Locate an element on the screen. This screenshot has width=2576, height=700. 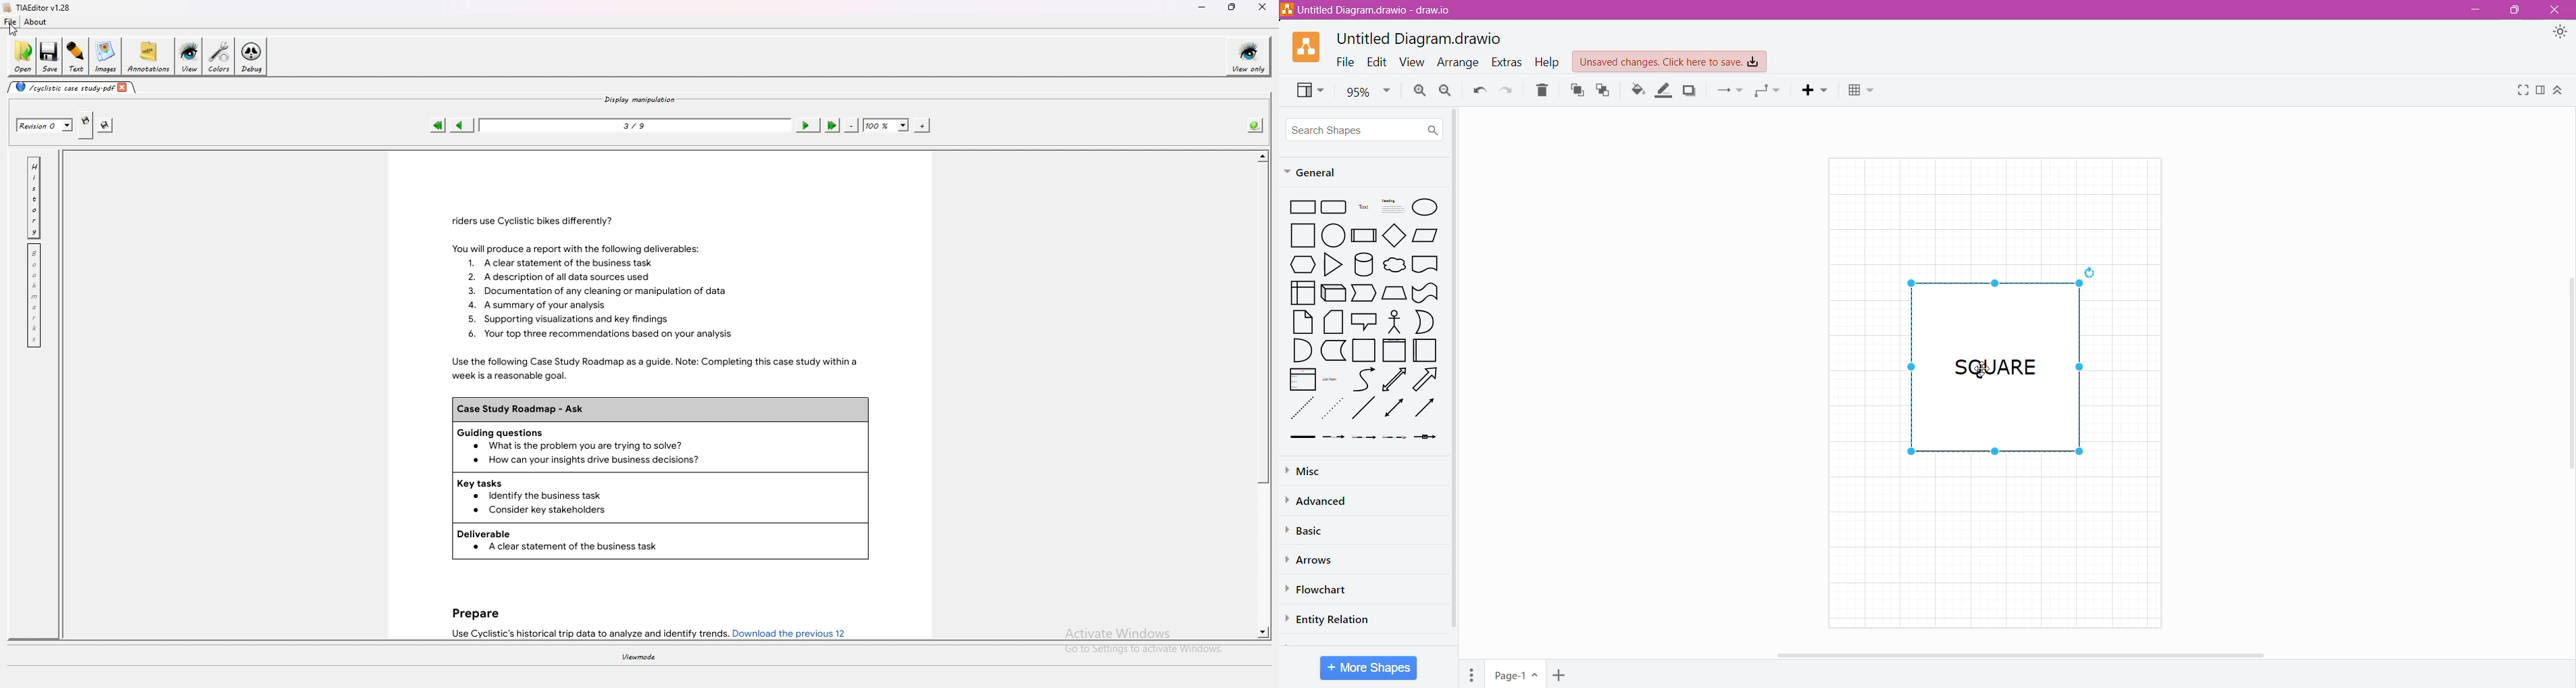
Insert is located at coordinates (1816, 91).